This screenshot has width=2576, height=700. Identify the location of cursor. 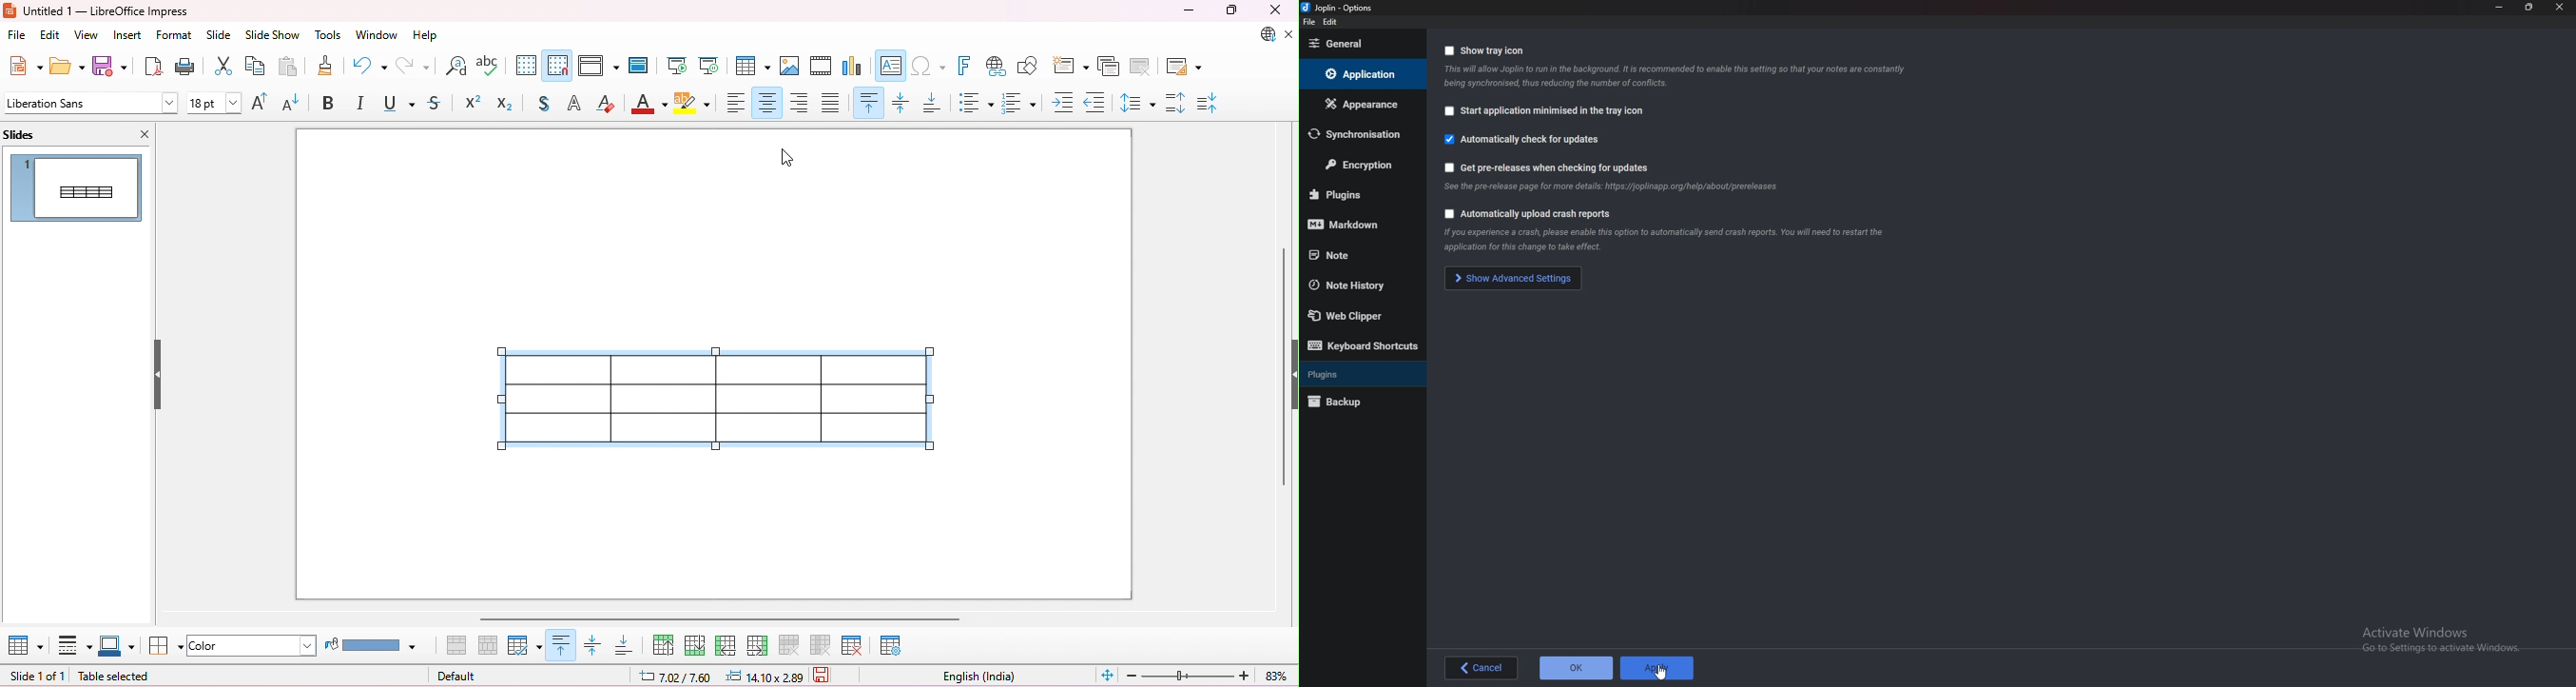
(1660, 672).